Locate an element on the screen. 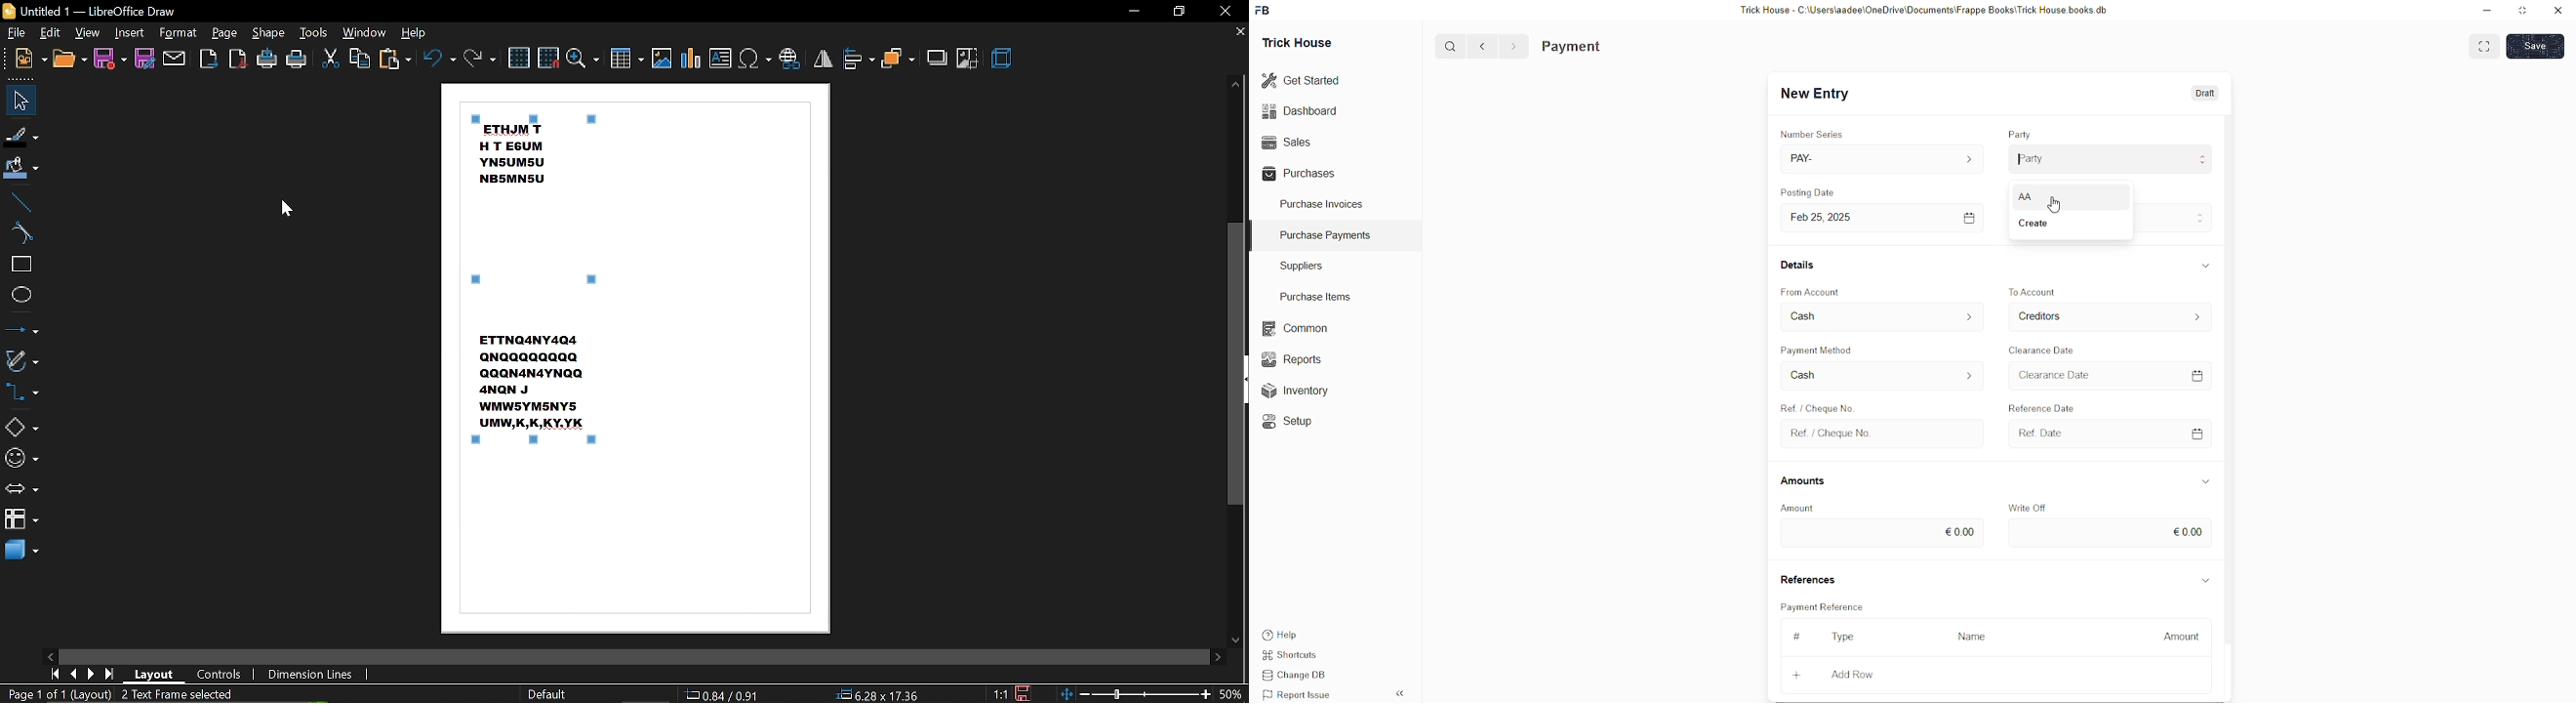  crop is located at coordinates (968, 59).